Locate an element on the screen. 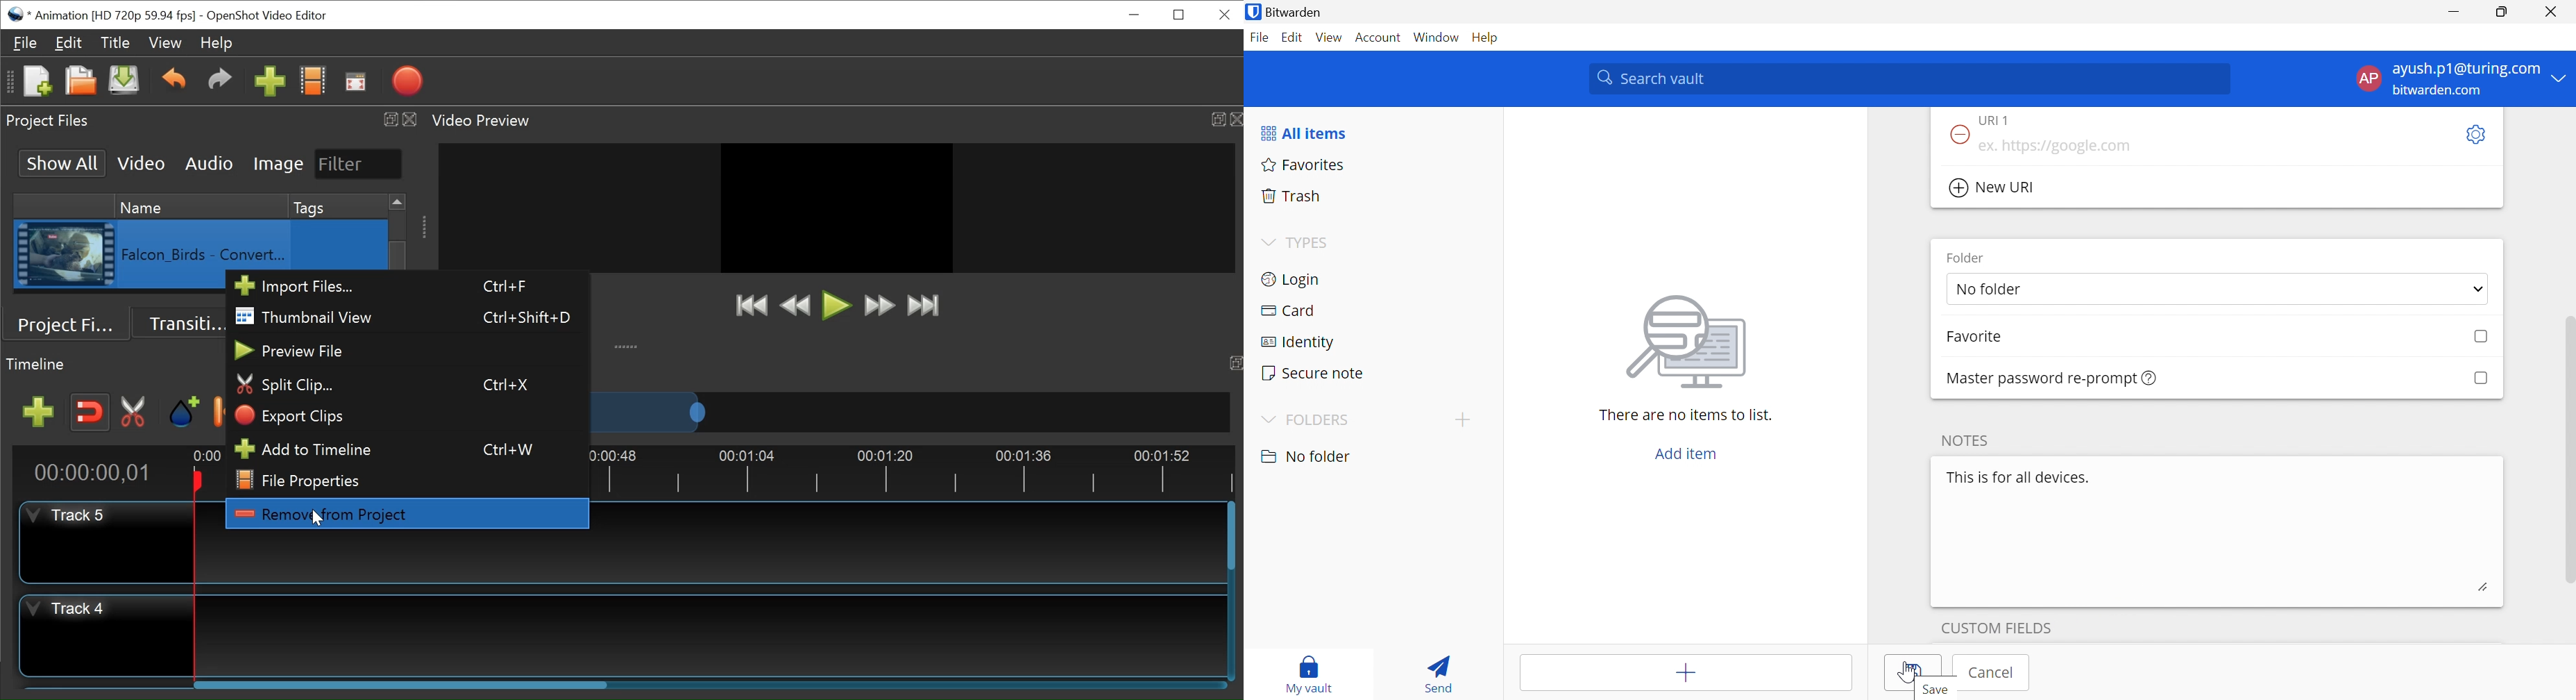 Image resolution: width=2576 pixels, height=700 pixels. Identity is located at coordinates (1300, 343).